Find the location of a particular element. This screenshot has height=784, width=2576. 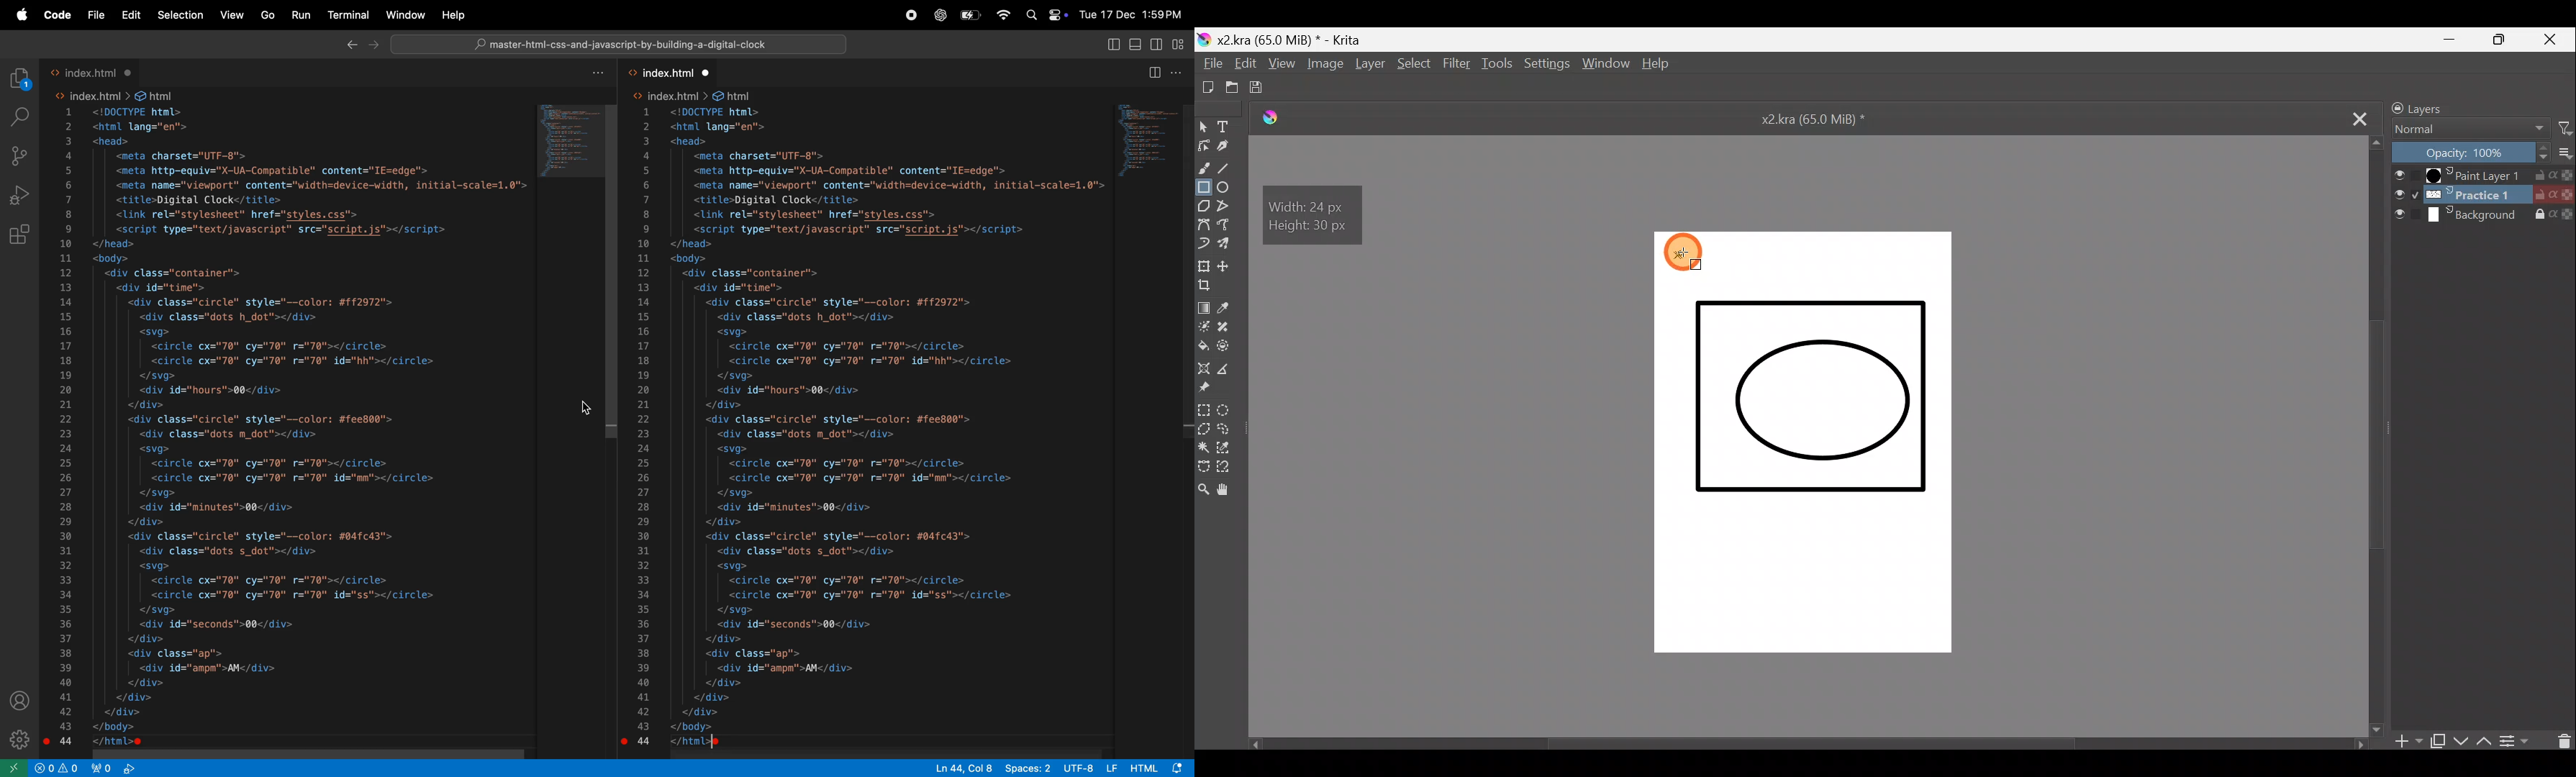

window is located at coordinates (404, 13).